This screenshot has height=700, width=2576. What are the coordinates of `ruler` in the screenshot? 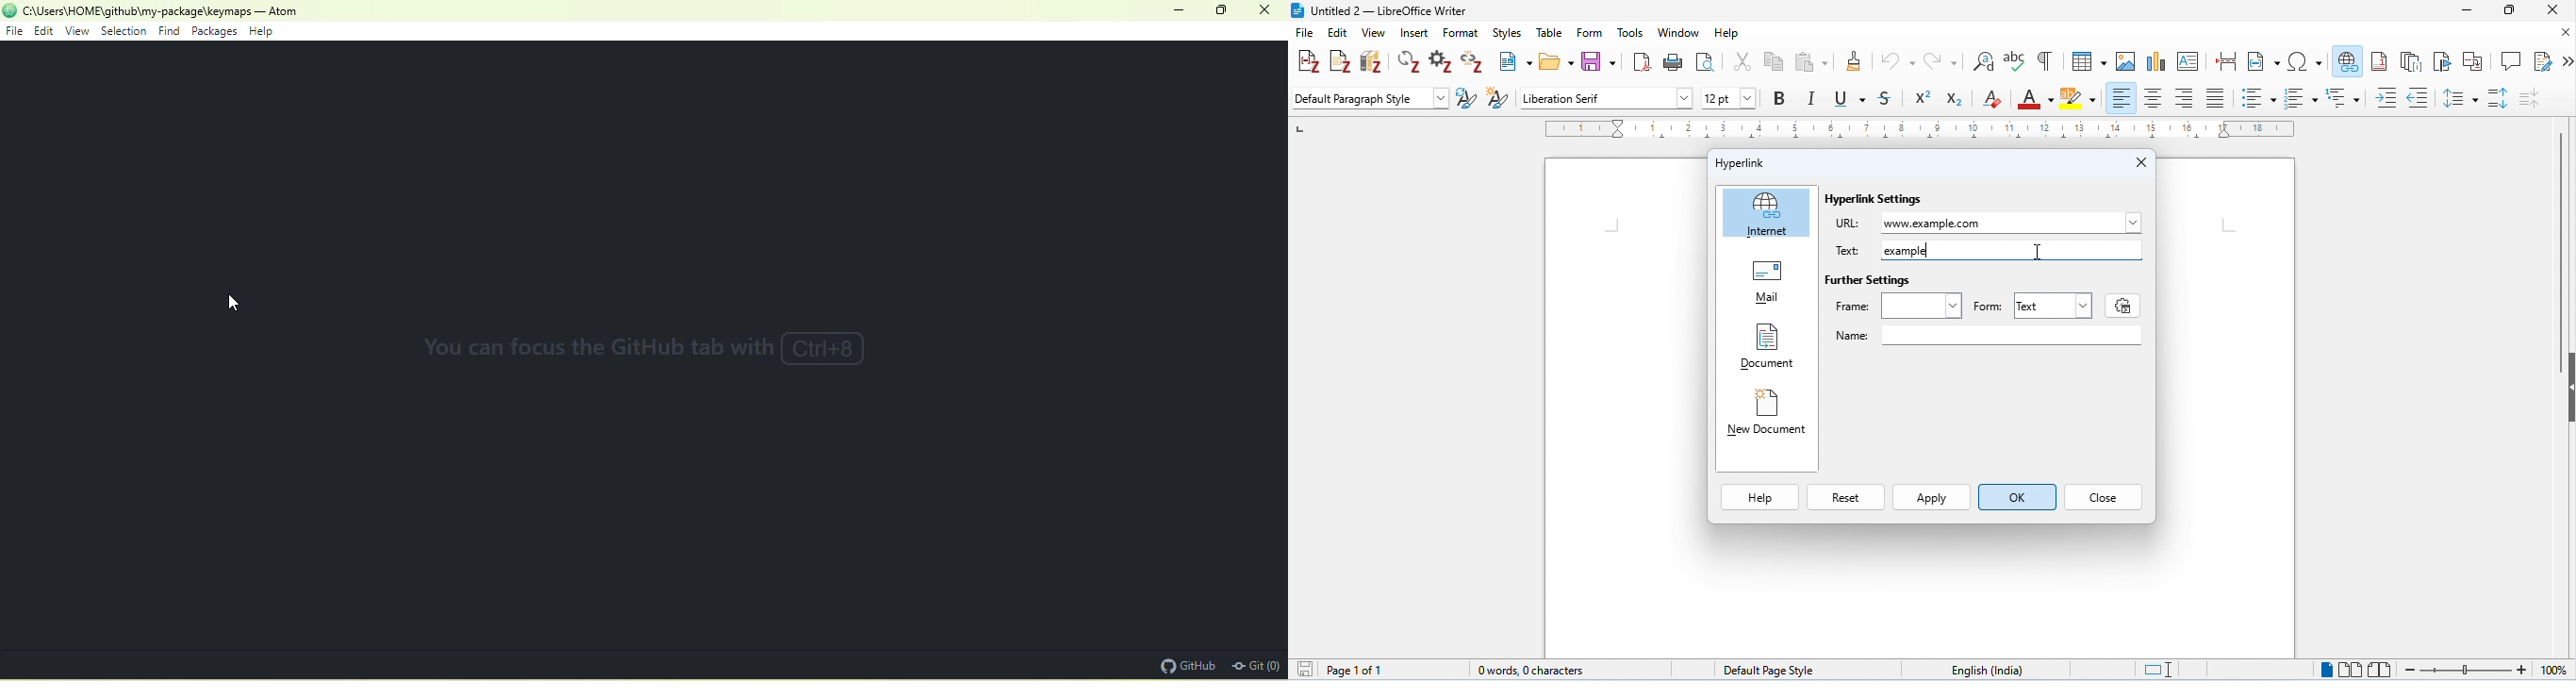 It's located at (1920, 129).